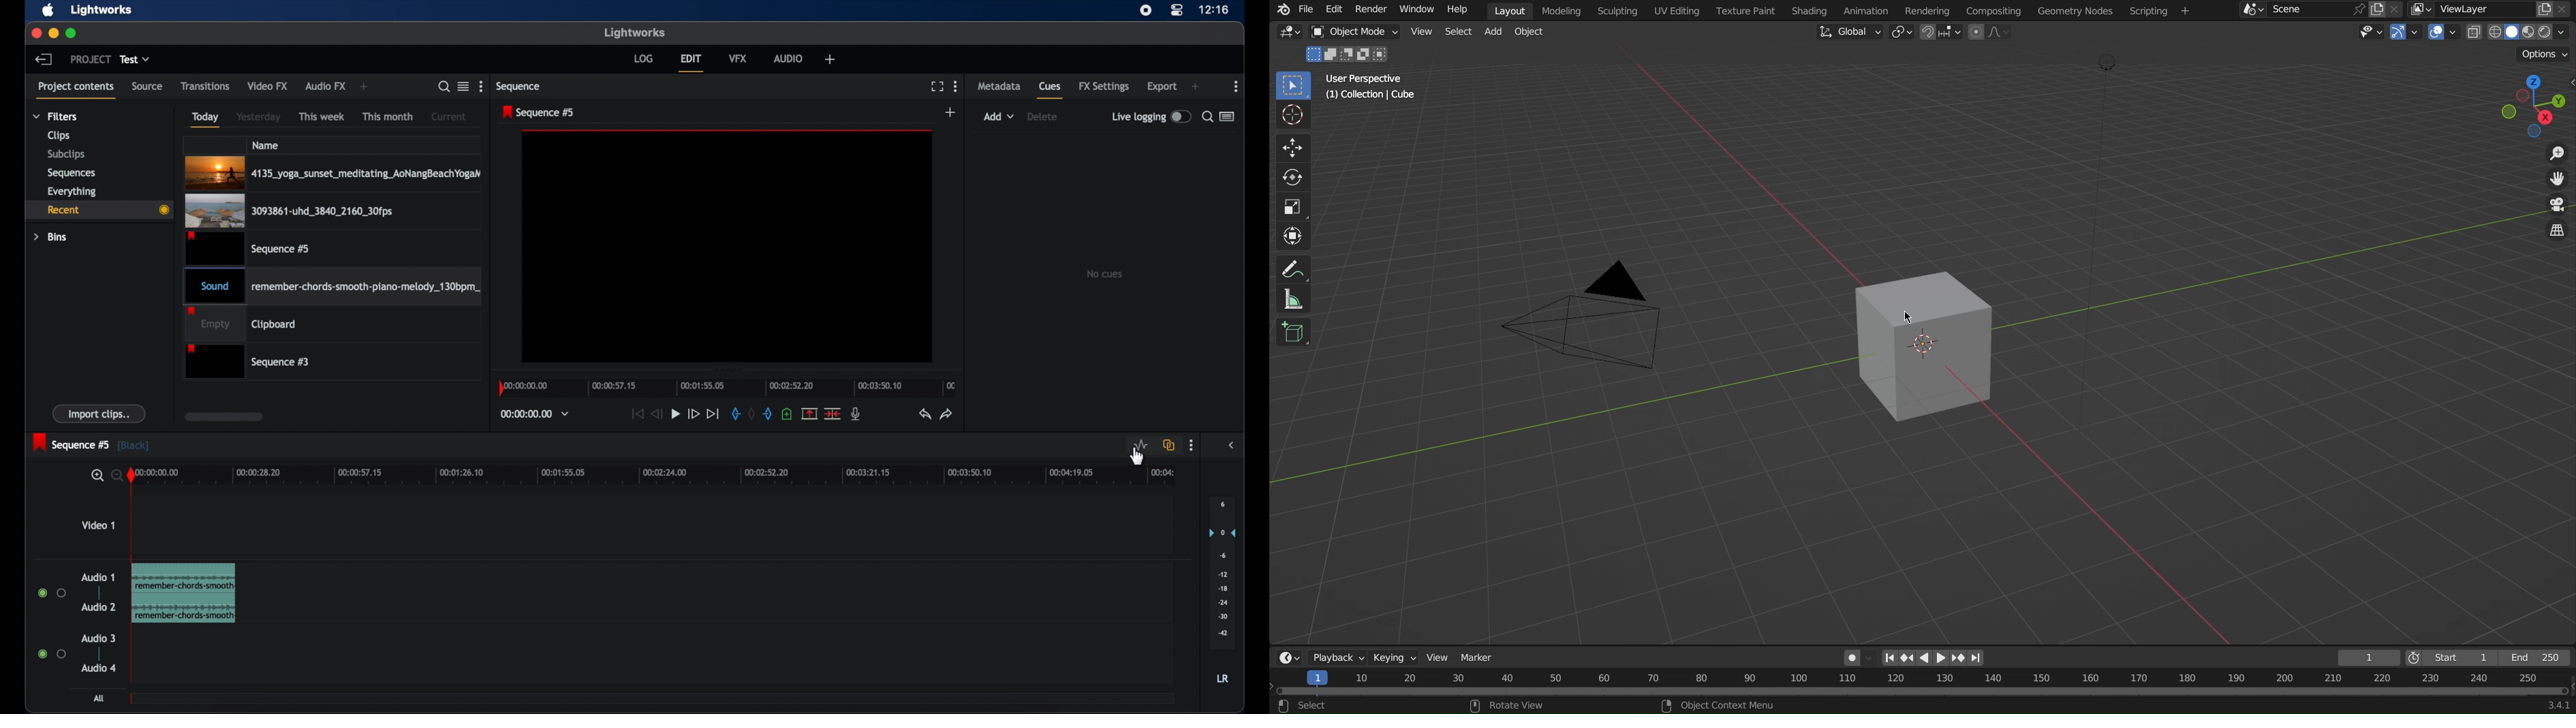  What do you see at coordinates (856, 414) in the screenshot?
I see `mic` at bounding box center [856, 414].